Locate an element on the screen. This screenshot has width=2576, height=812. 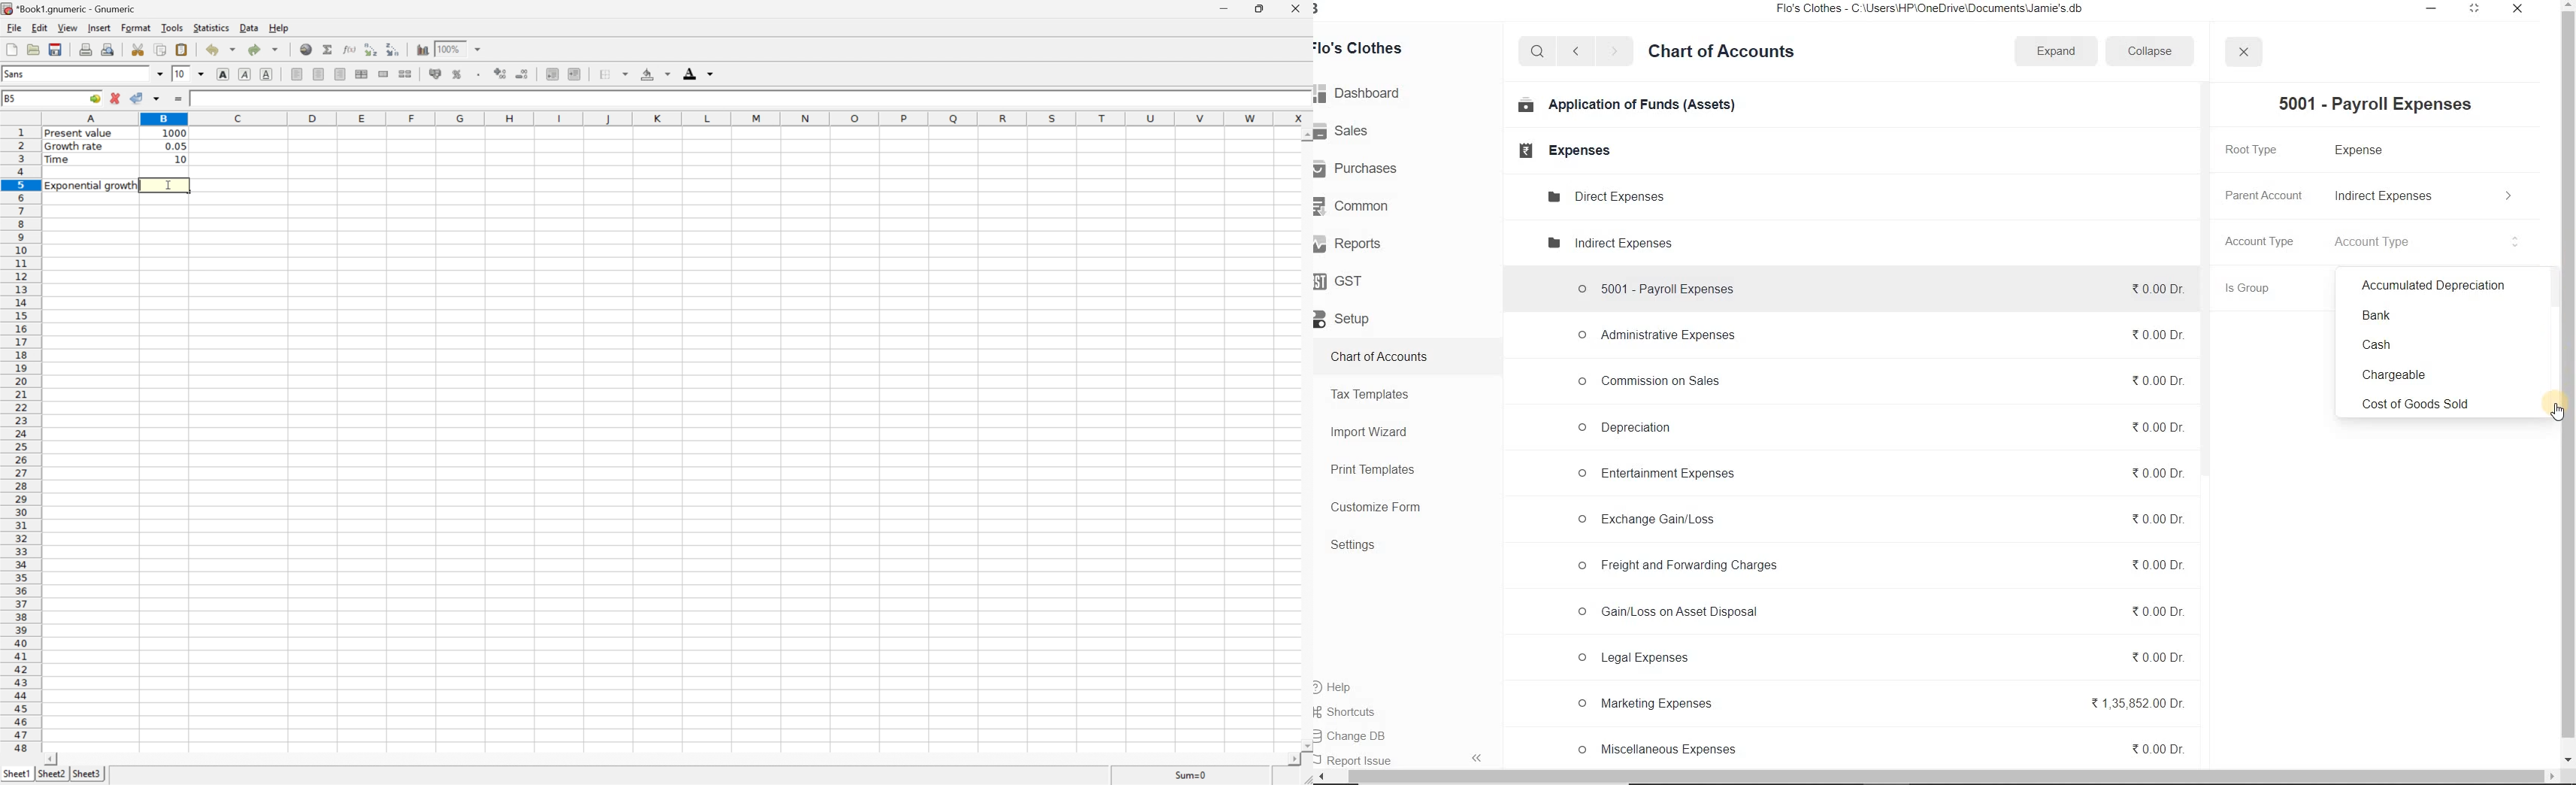
Parent Account is located at coordinates (2264, 192).